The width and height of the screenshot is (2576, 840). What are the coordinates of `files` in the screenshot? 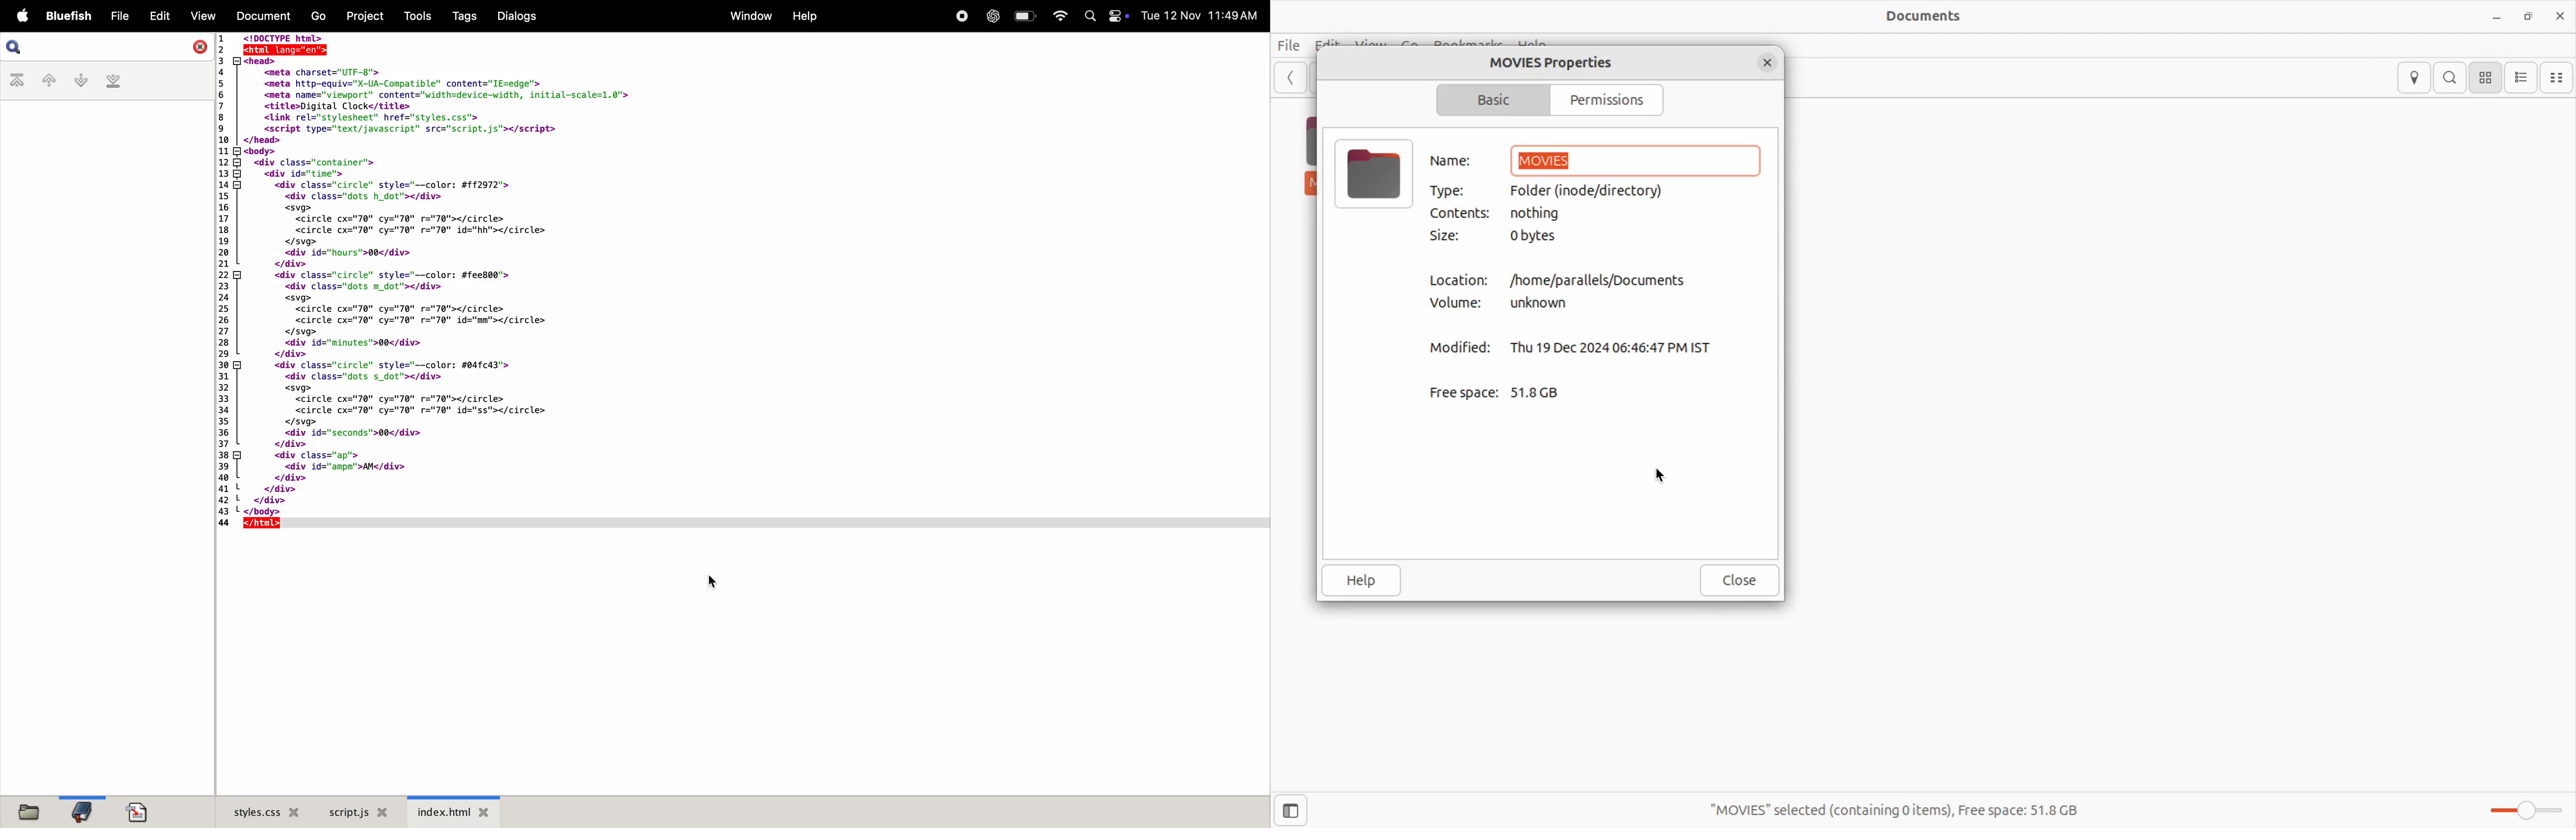 It's located at (27, 812).